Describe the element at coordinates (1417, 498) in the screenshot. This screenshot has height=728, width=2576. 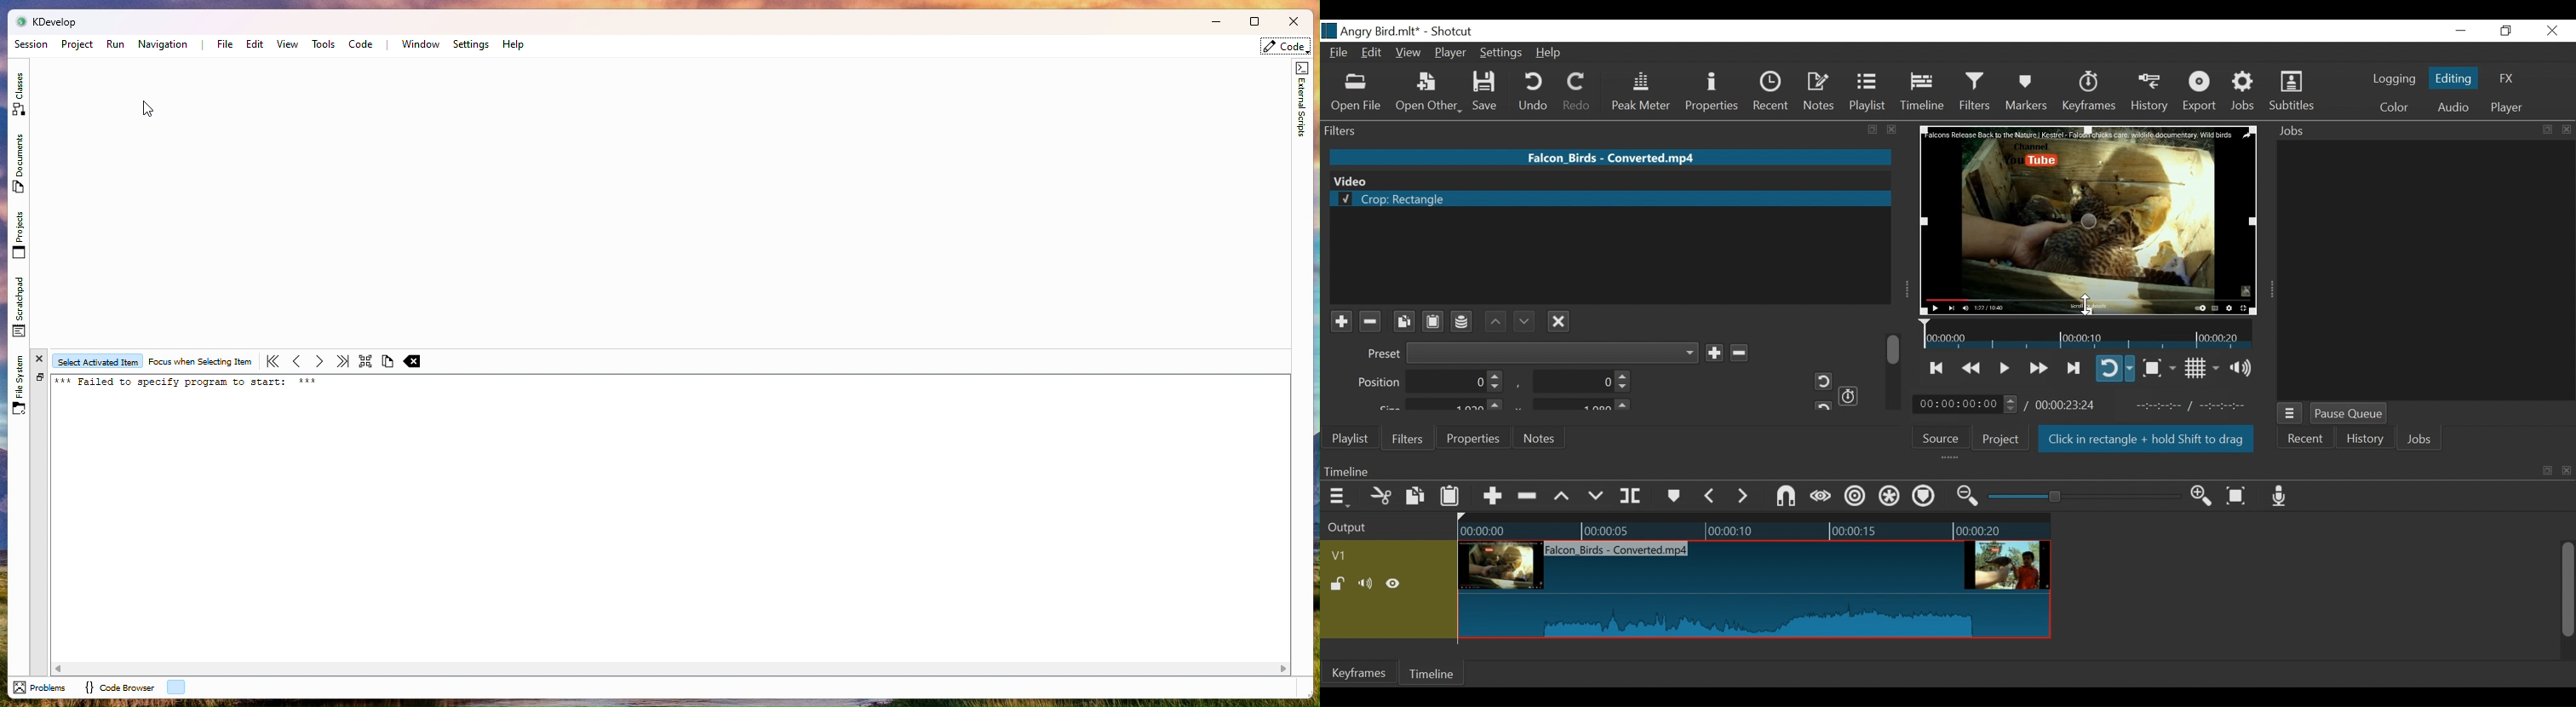
I see `Copy` at that location.